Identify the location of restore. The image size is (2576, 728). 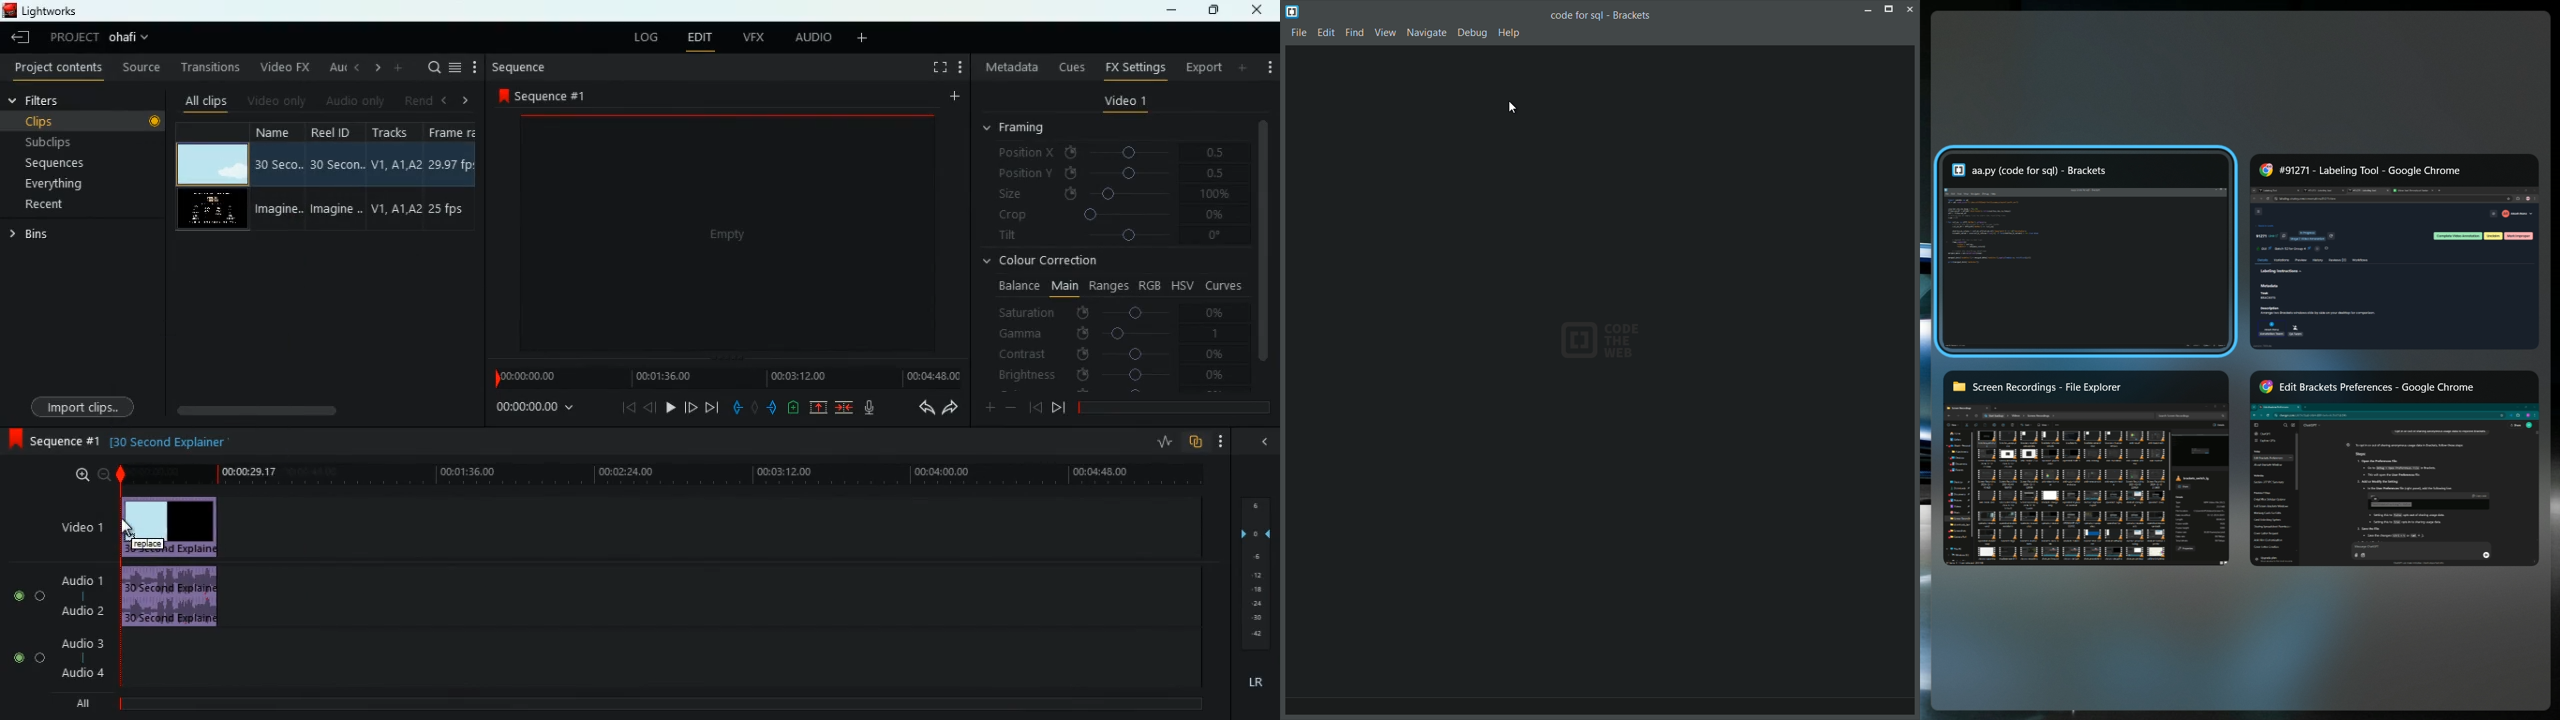
(1890, 9).